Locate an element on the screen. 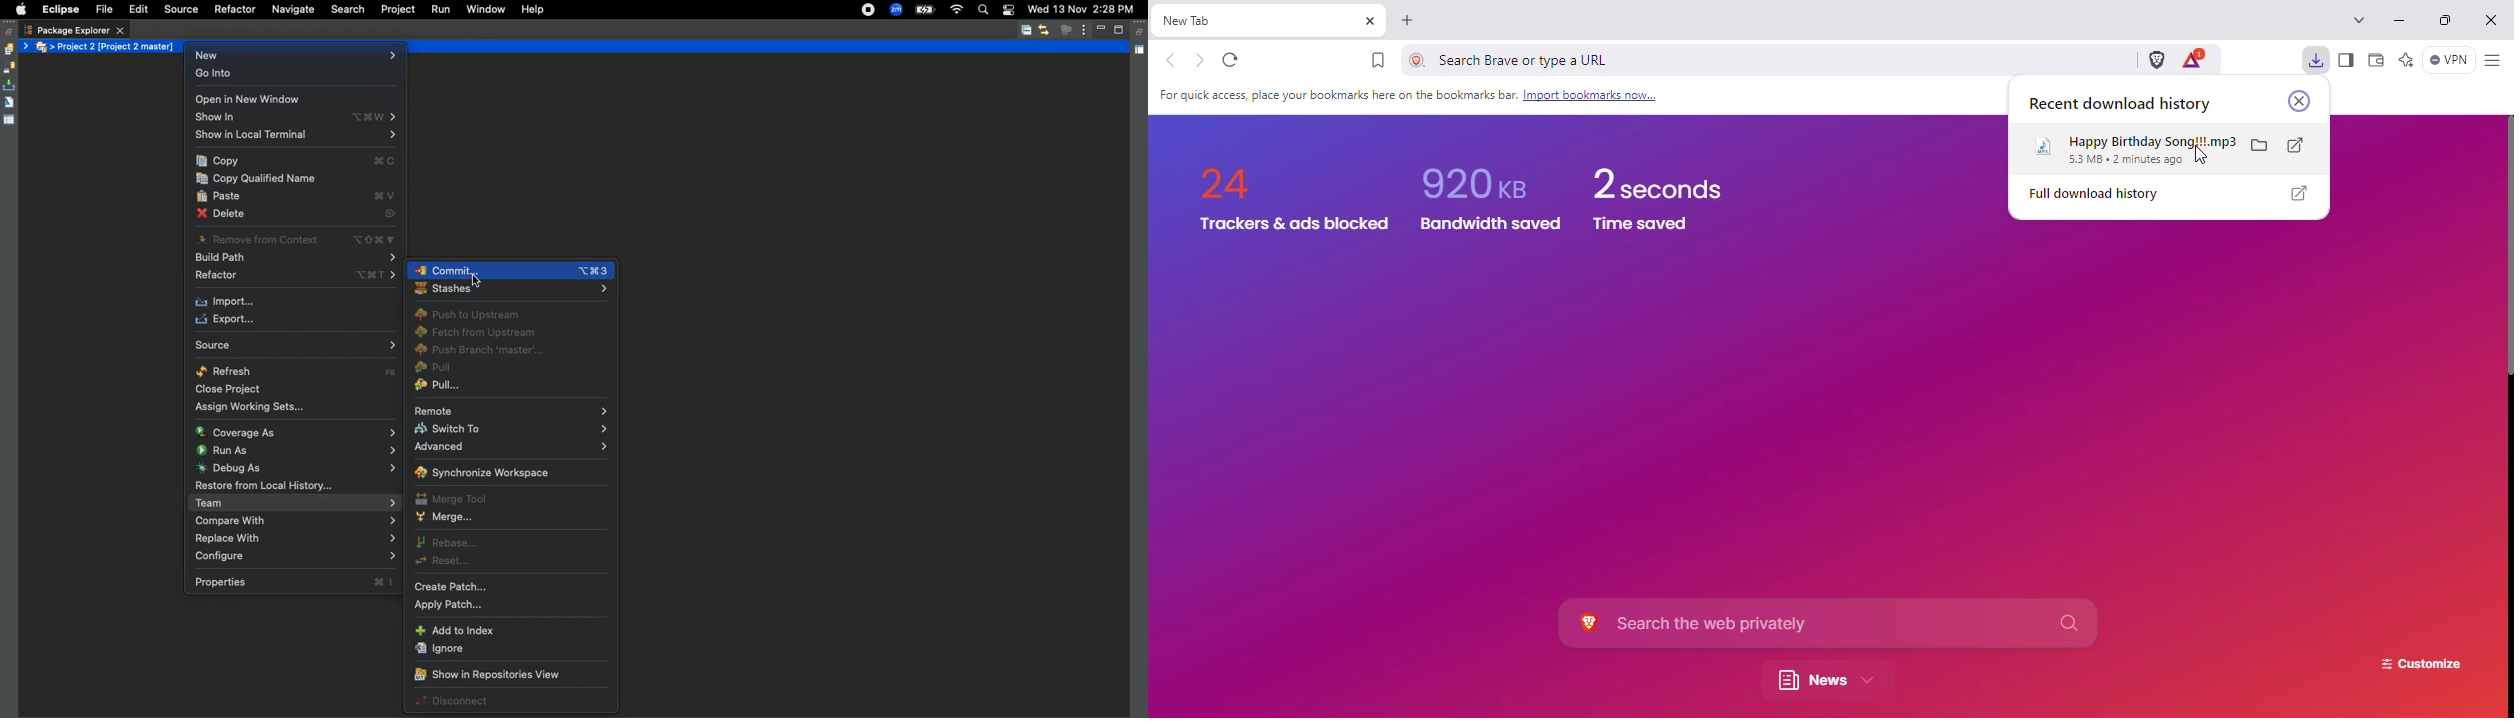 The width and height of the screenshot is (2520, 728). Restore from local history is located at coordinates (298, 487).